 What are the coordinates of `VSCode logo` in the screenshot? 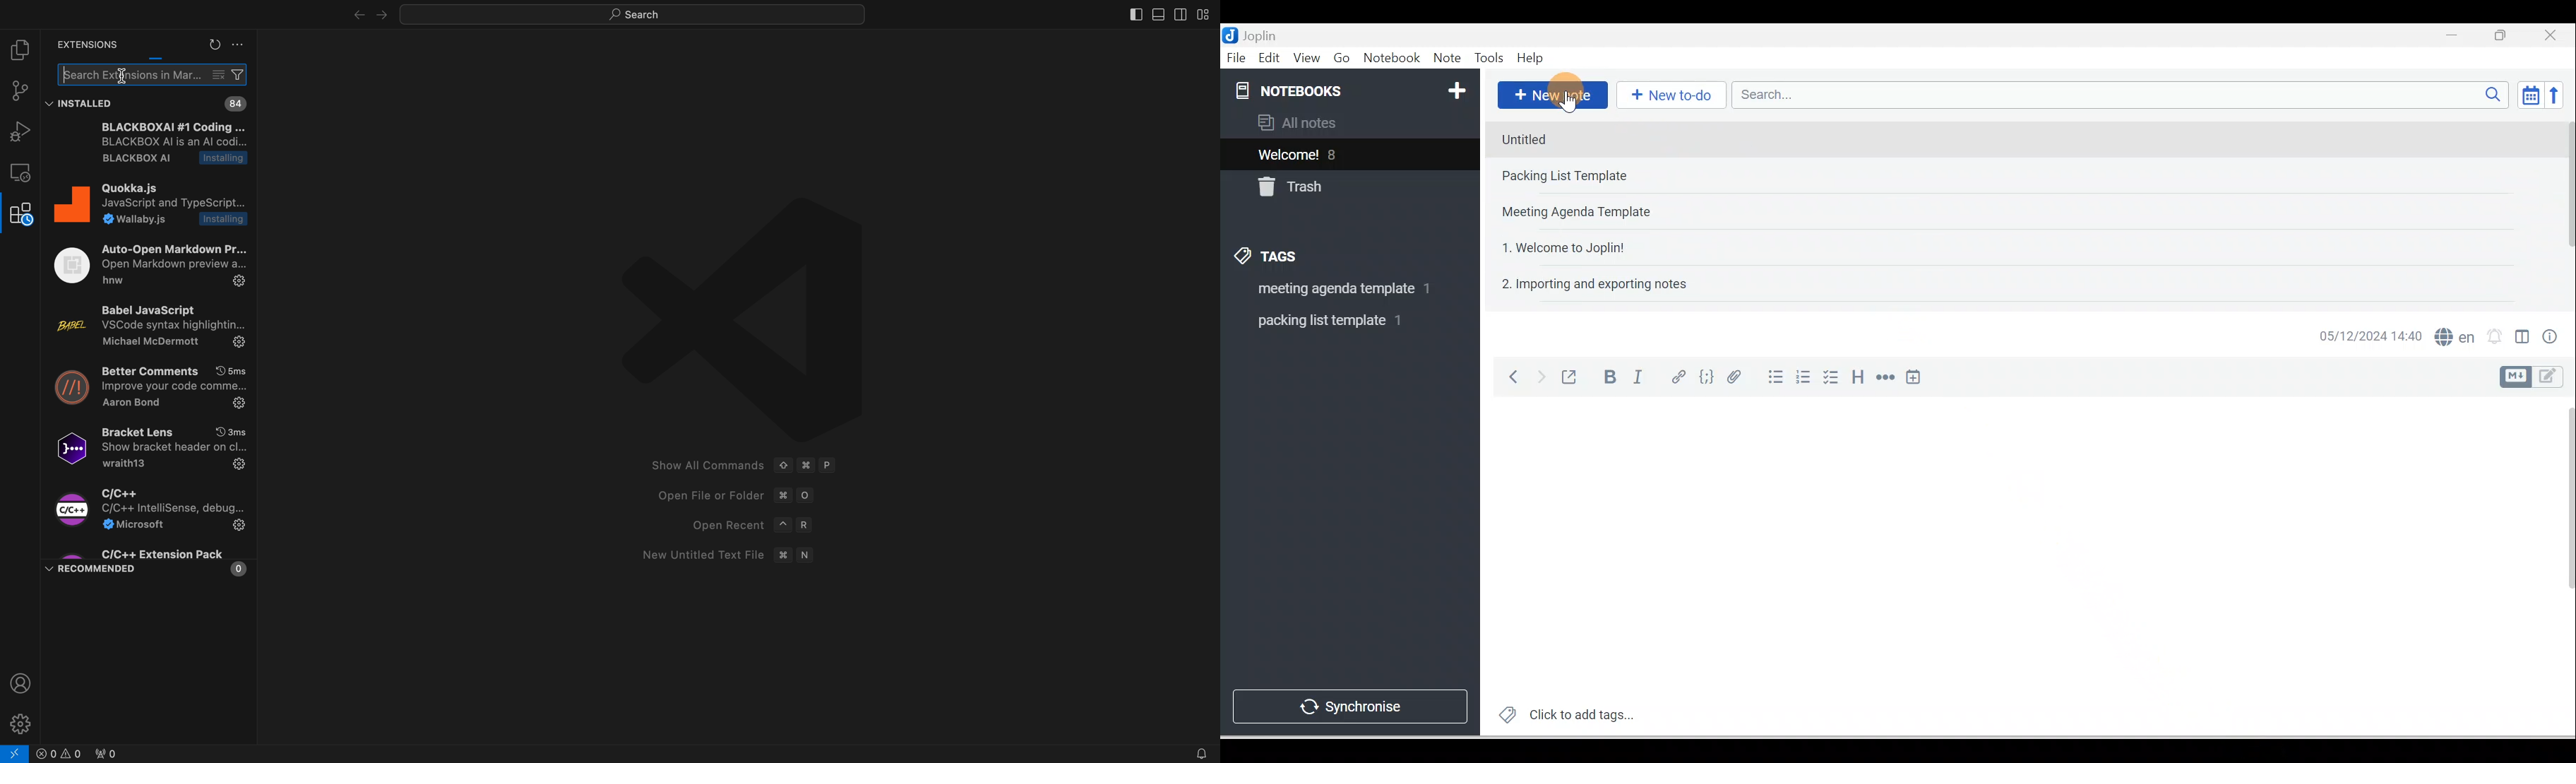 It's located at (727, 317).